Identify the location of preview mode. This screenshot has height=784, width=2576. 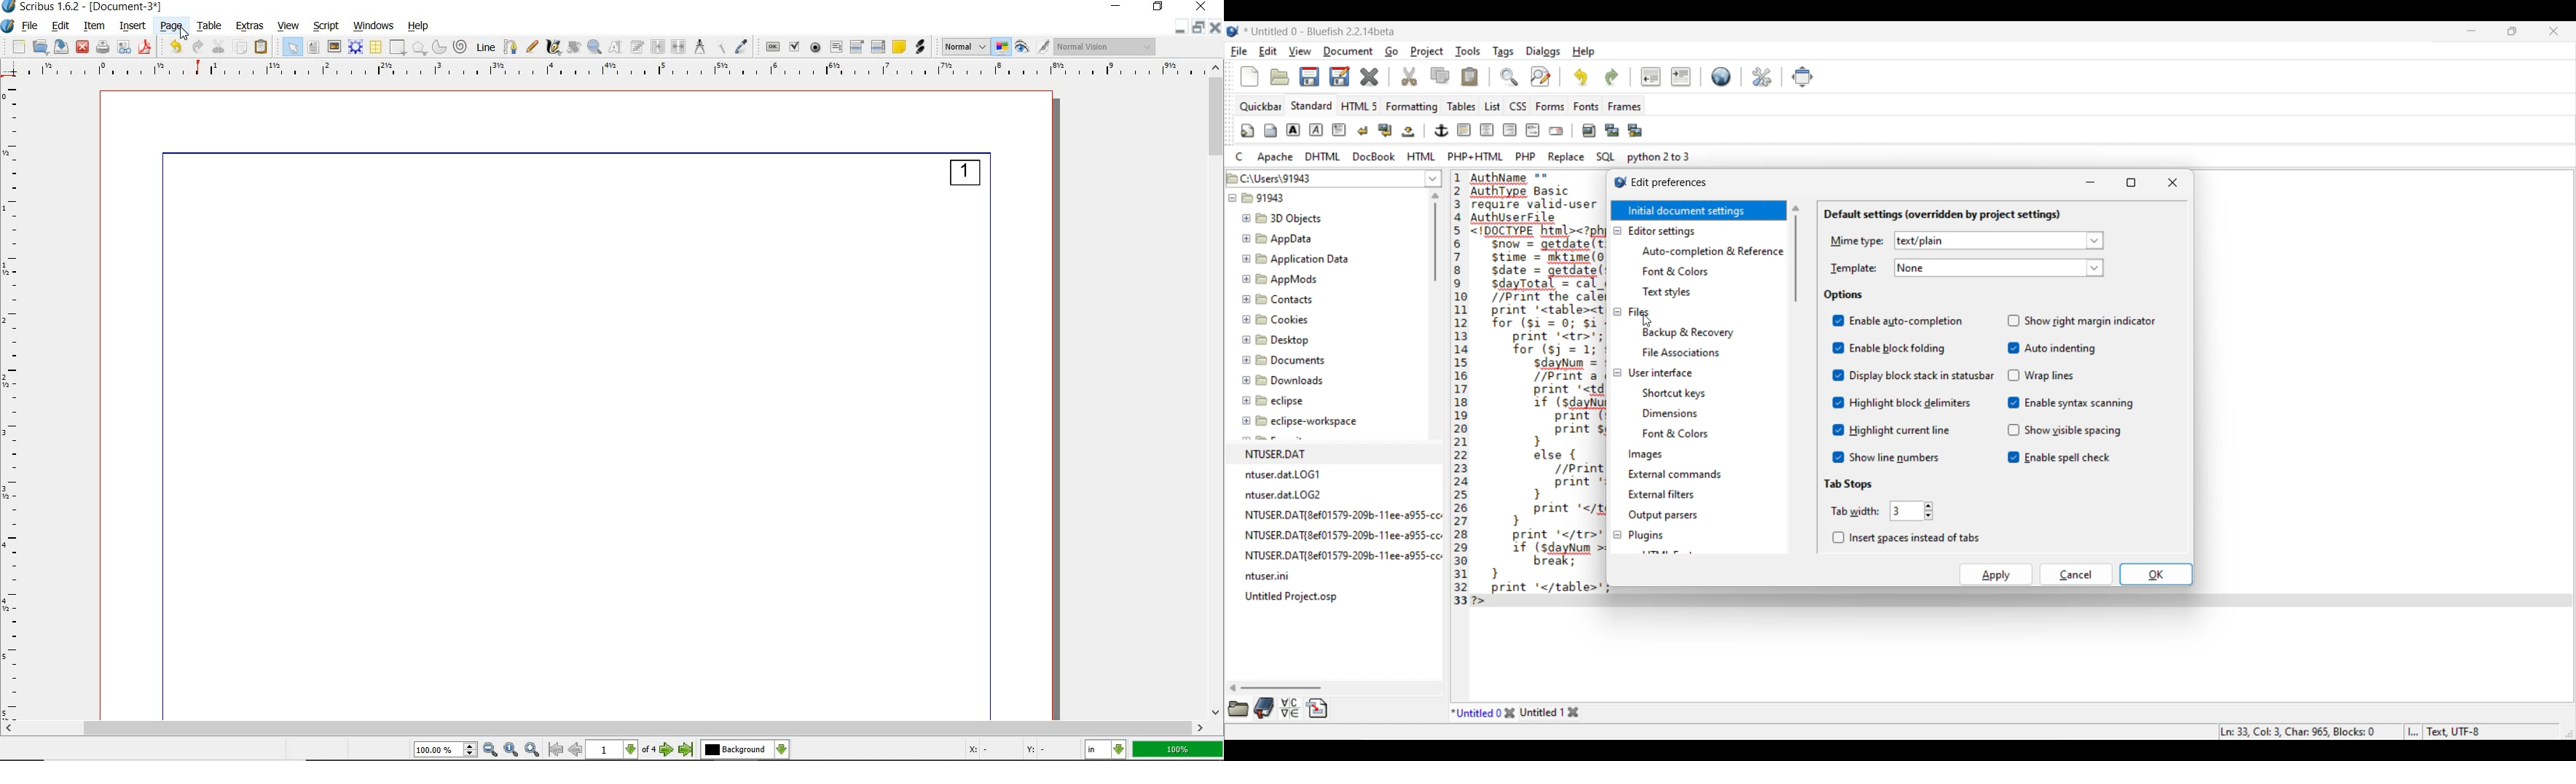
(1034, 46).